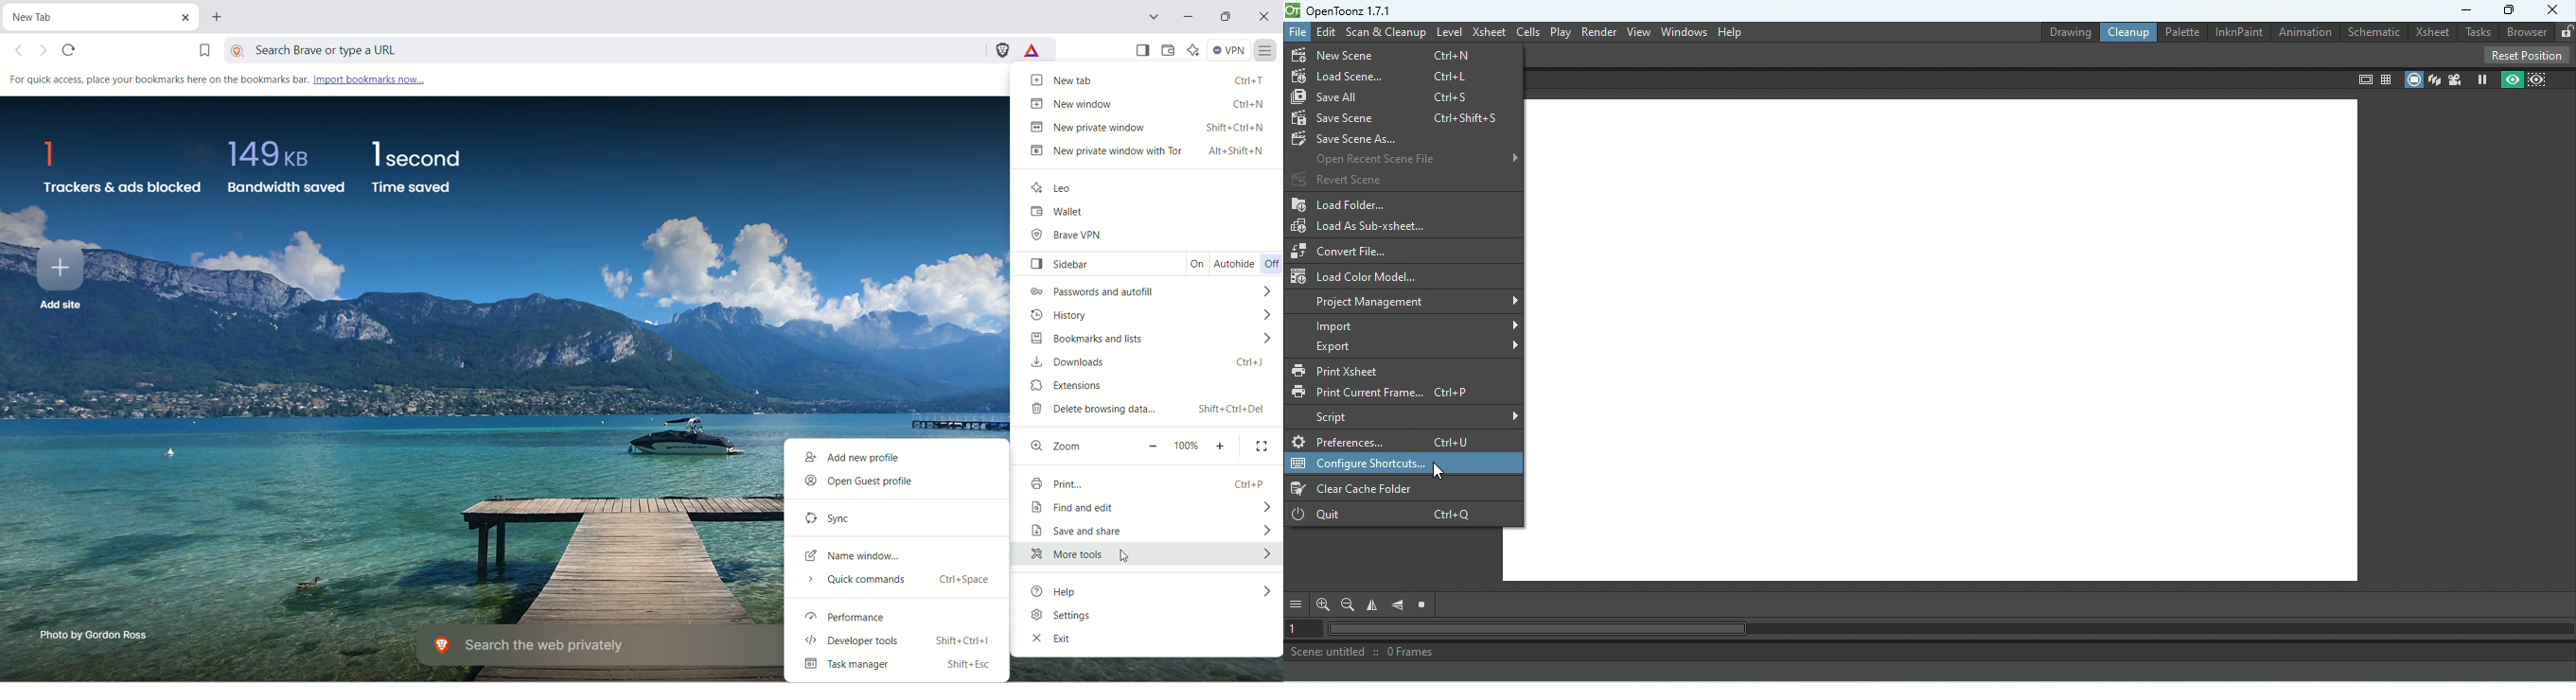 The height and width of the screenshot is (700, 2576). What do you see at coordinates (1417, 158) in the screenshot?
I see `Open recent scene file` at bounding box center [1417, 158].